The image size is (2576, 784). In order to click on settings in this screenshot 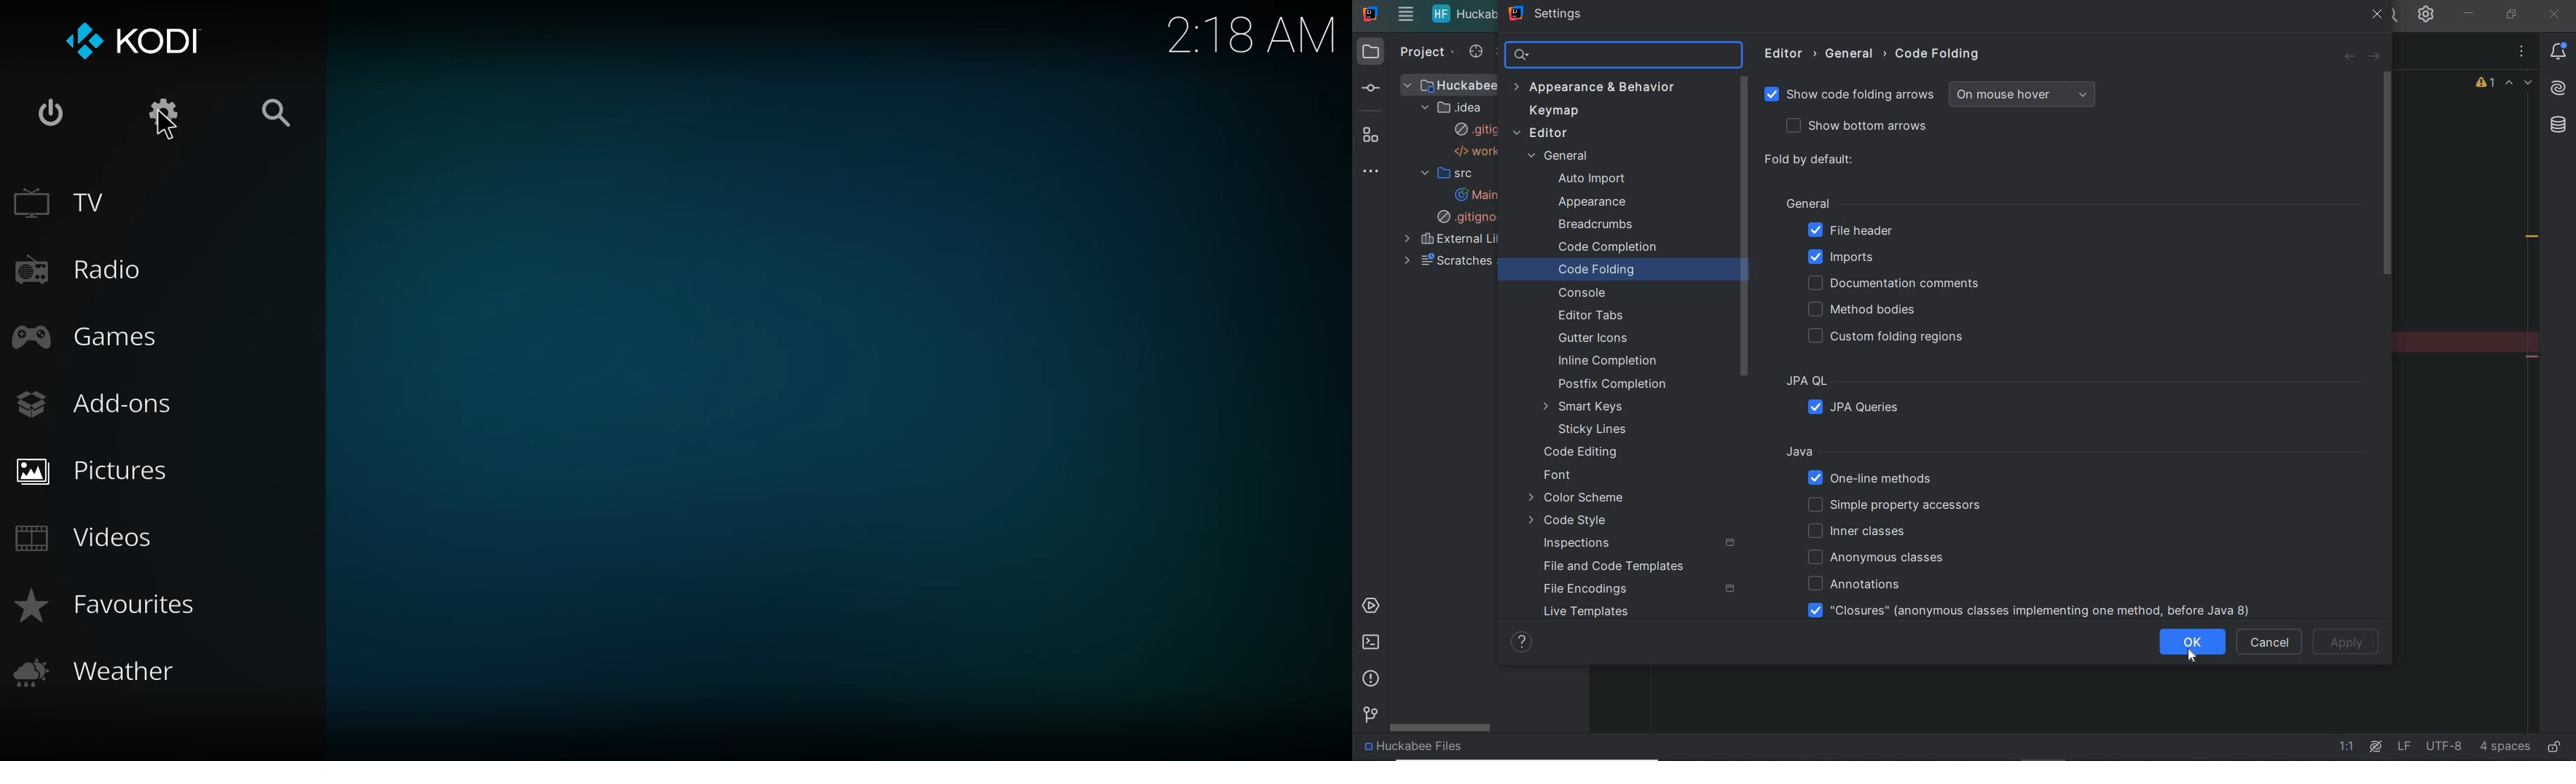, I will do `click(1552, 15)`.